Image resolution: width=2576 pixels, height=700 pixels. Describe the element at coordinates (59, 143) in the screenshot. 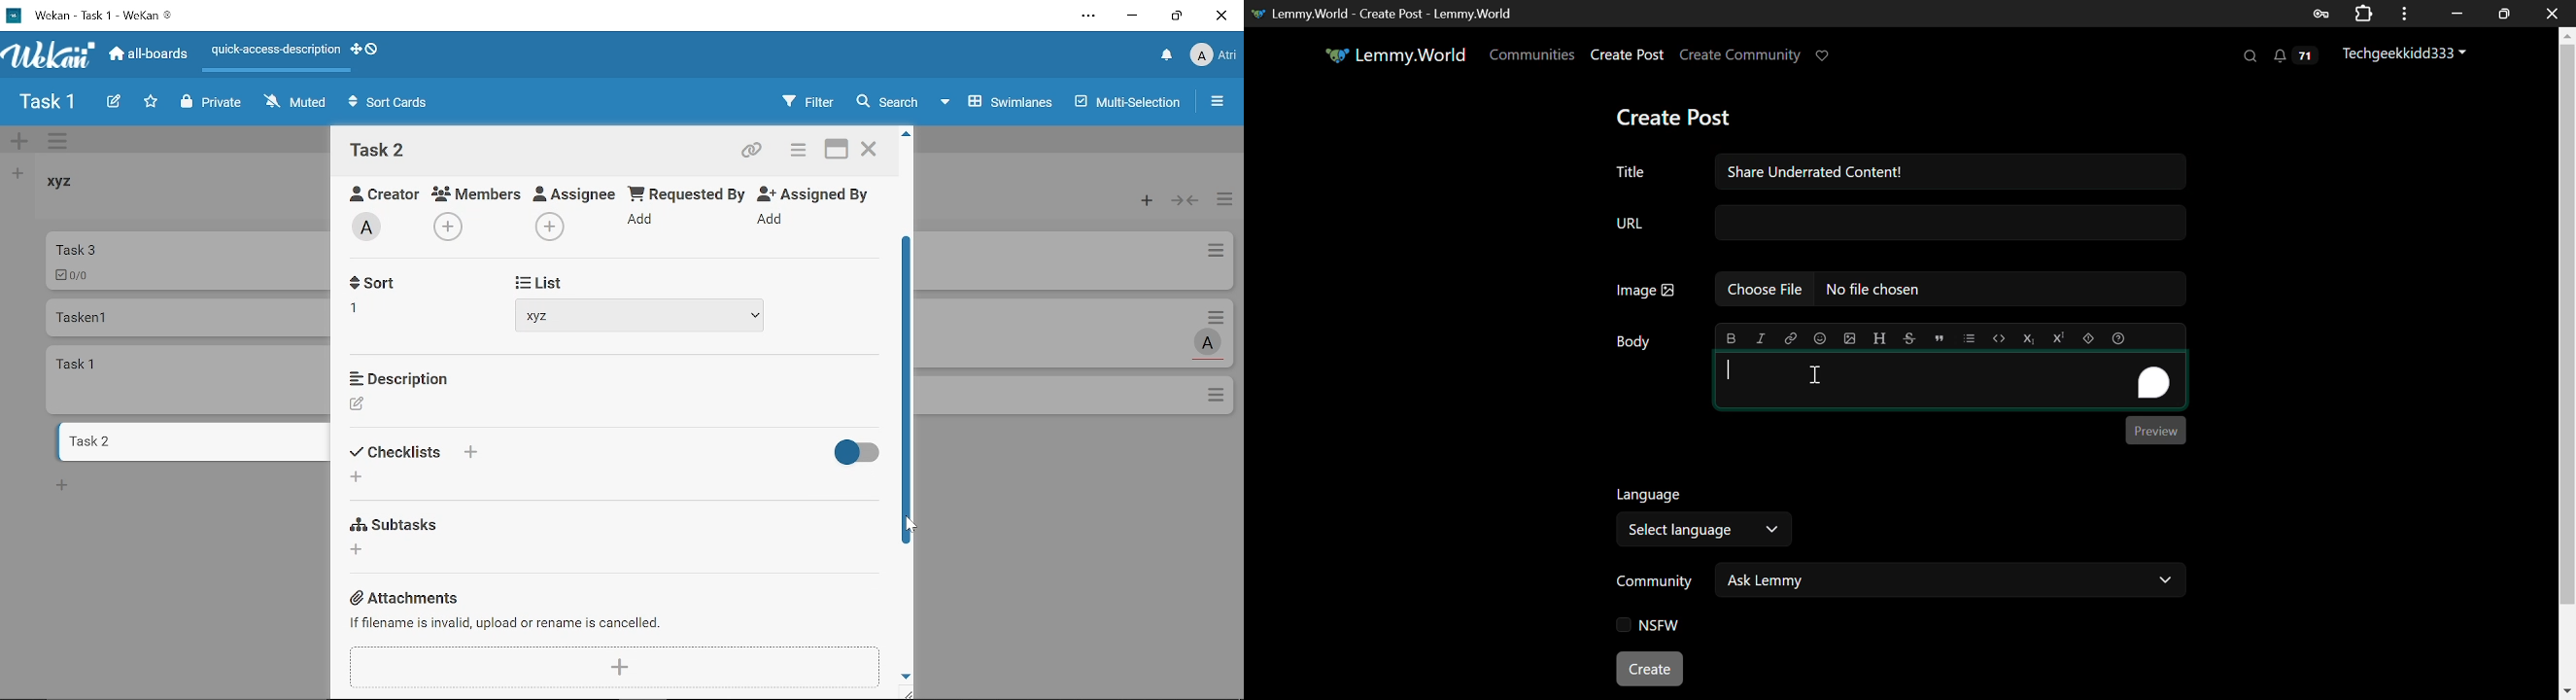

I see `Manage swimlane` at that location.